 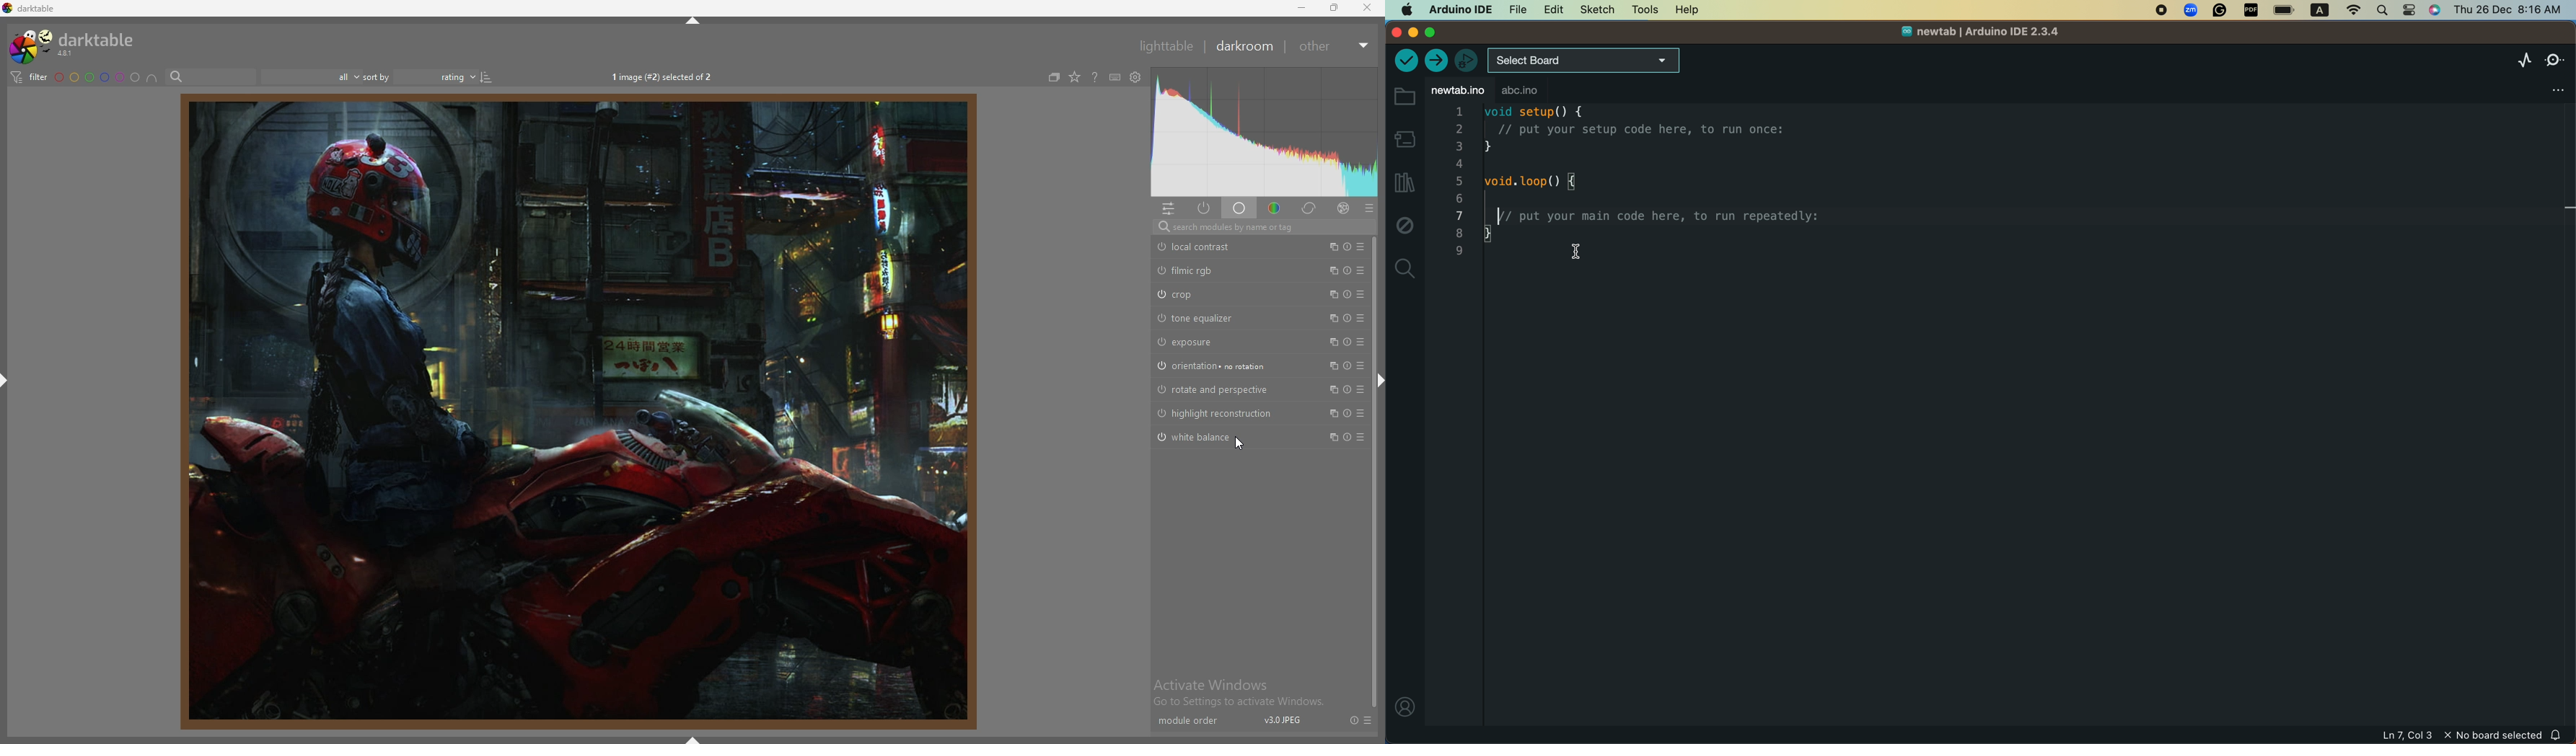 What do you see at coordinates (1348, 389) in the screenshot?
I see `reset` at bounding box center [1348, 389].